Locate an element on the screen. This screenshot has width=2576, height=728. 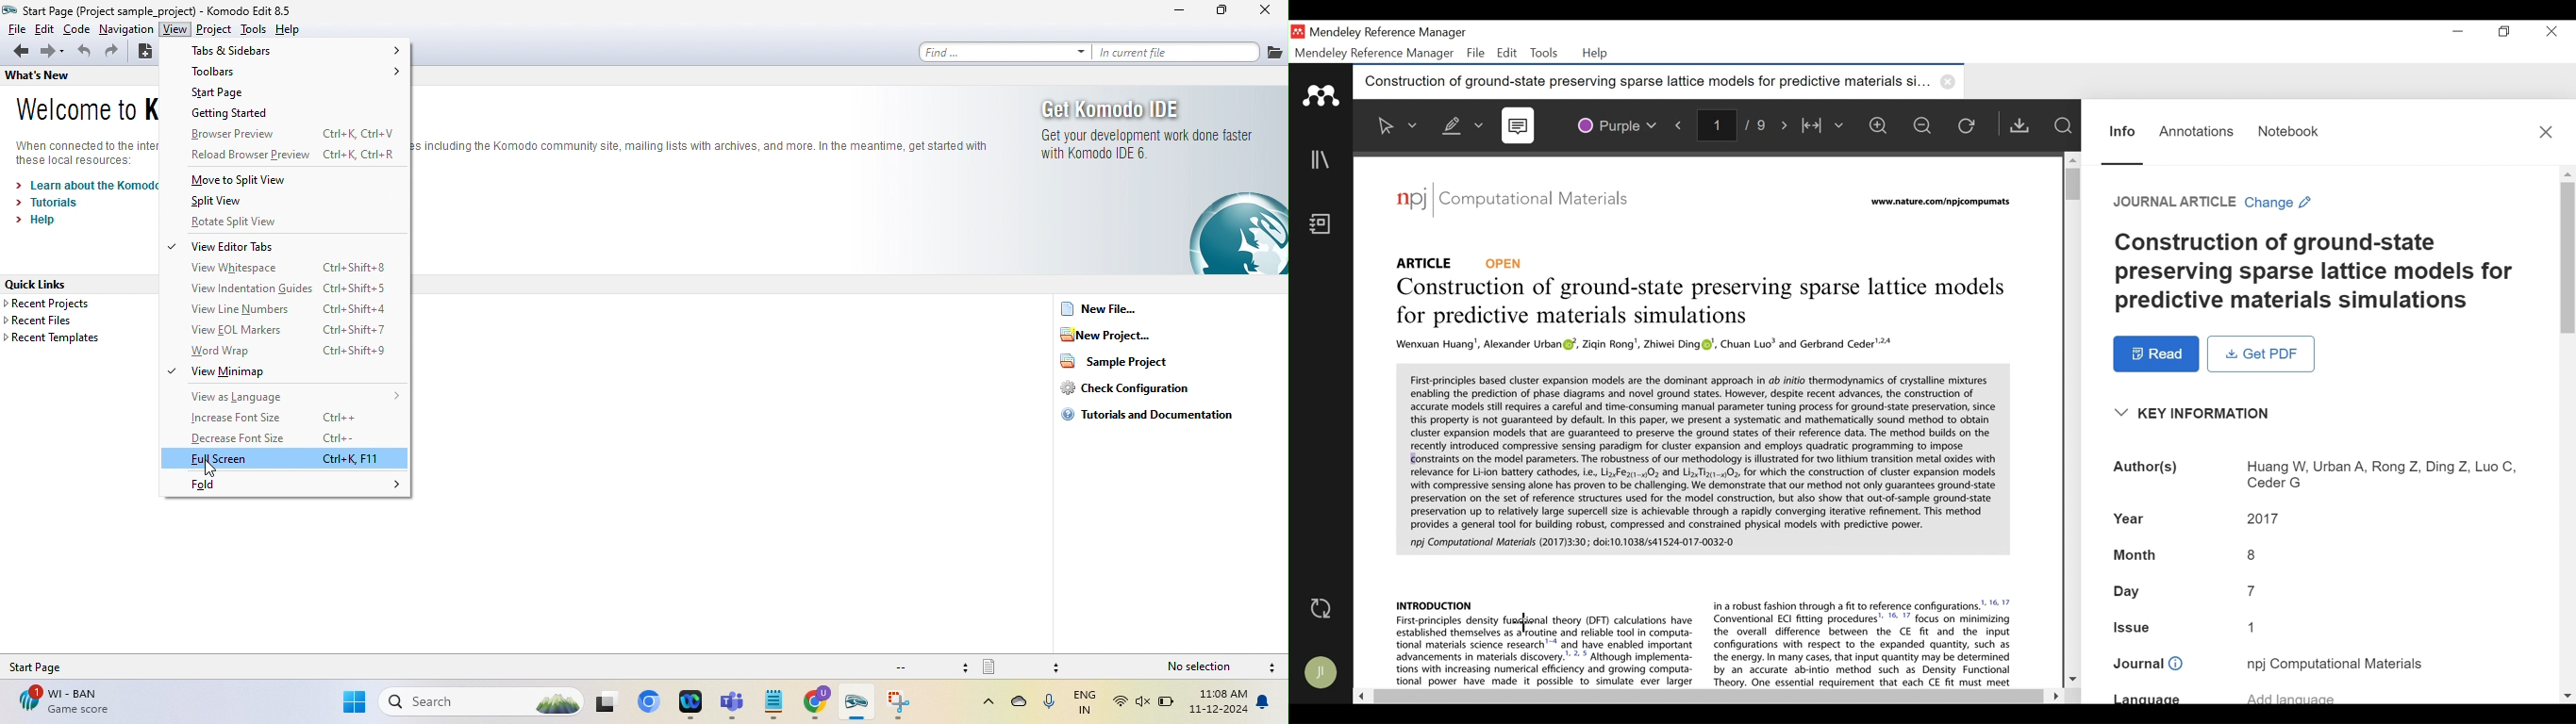
Sticky Note is located at coordinates (1521, 127).